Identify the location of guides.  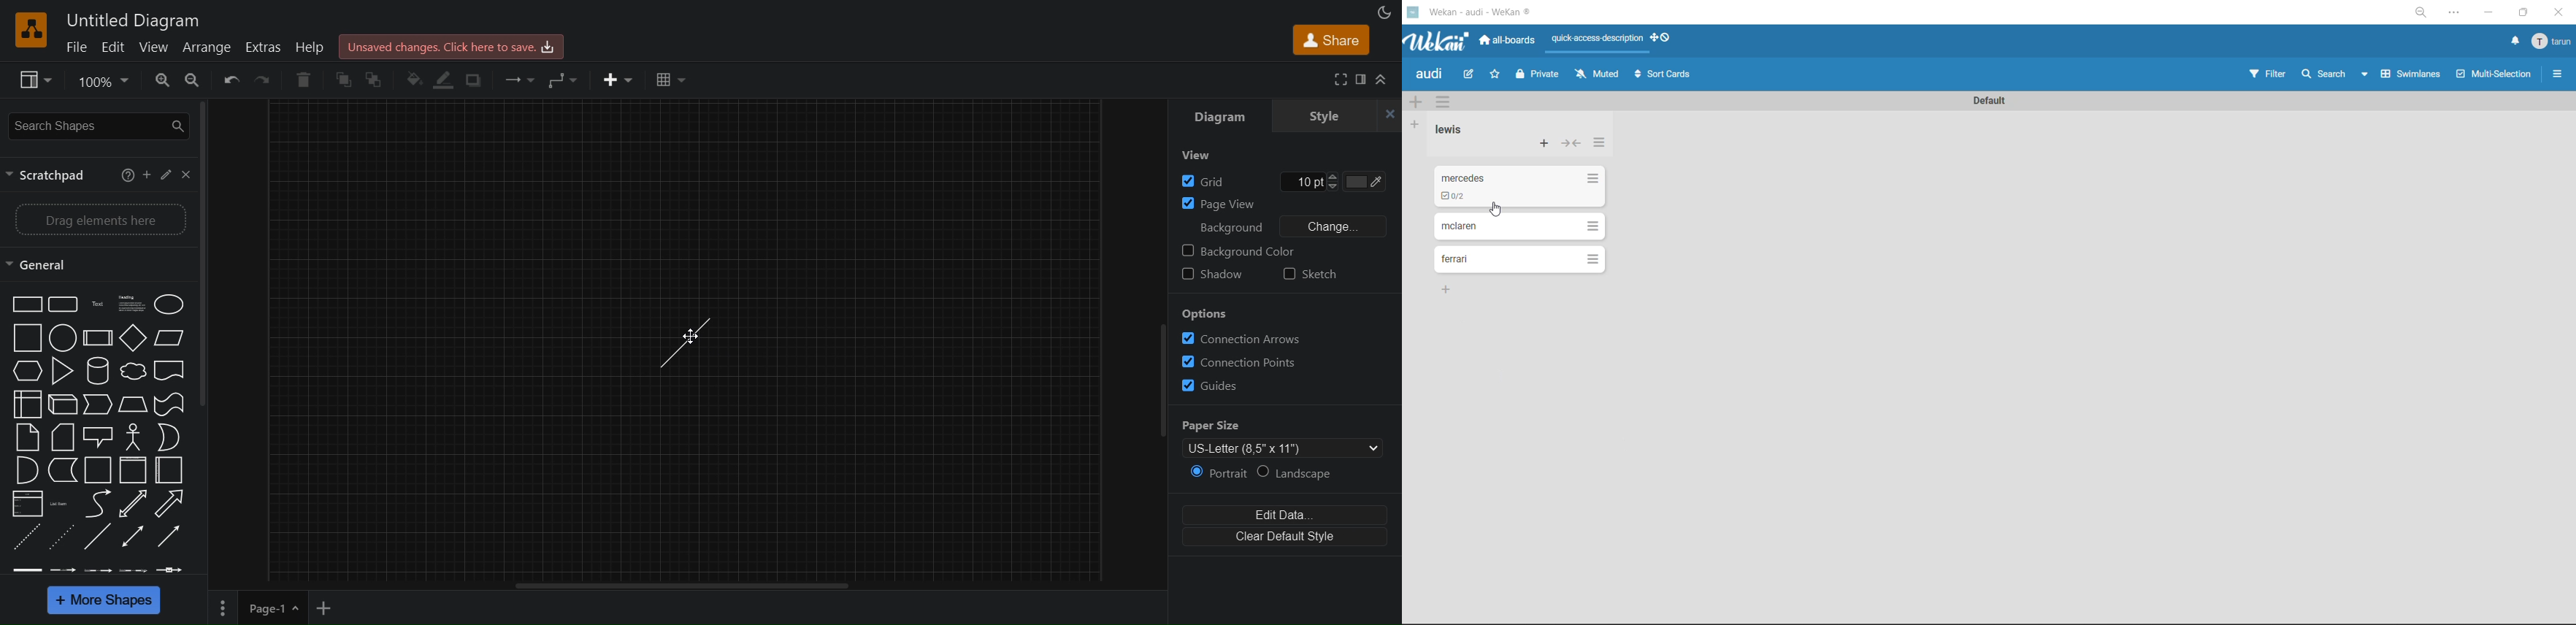
(1220, 386).